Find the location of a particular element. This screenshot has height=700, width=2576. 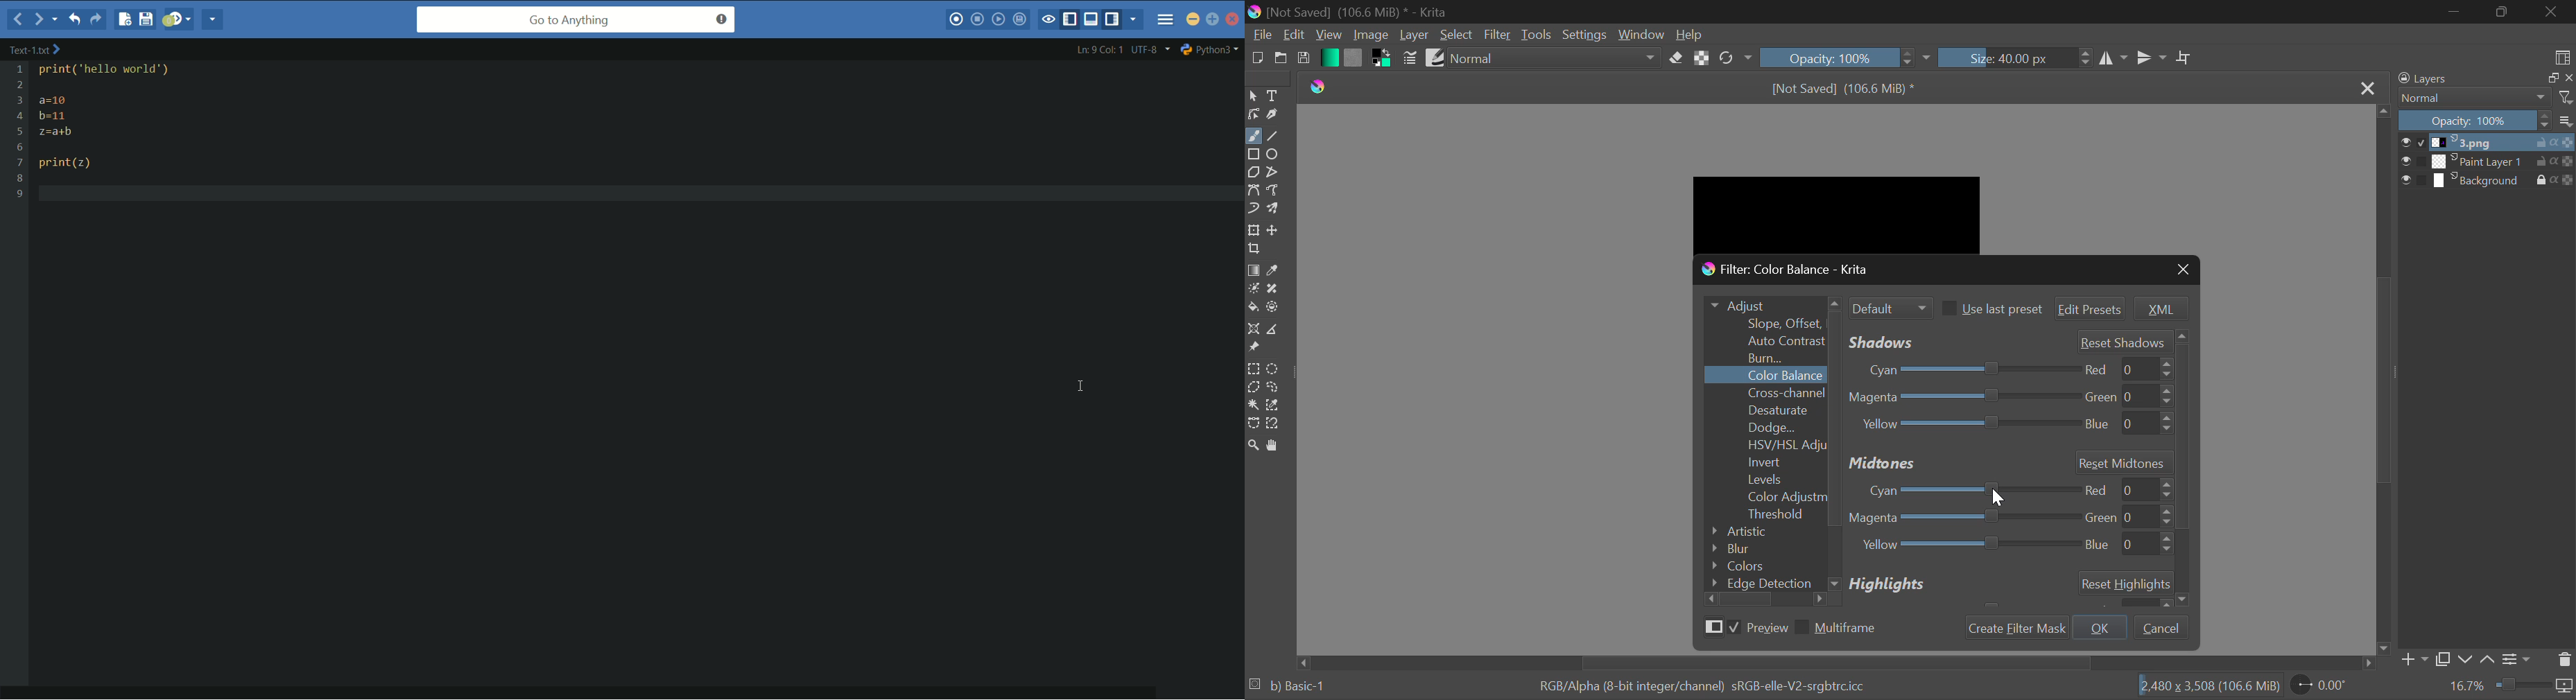

Open is located at coordinates (1283, 60).